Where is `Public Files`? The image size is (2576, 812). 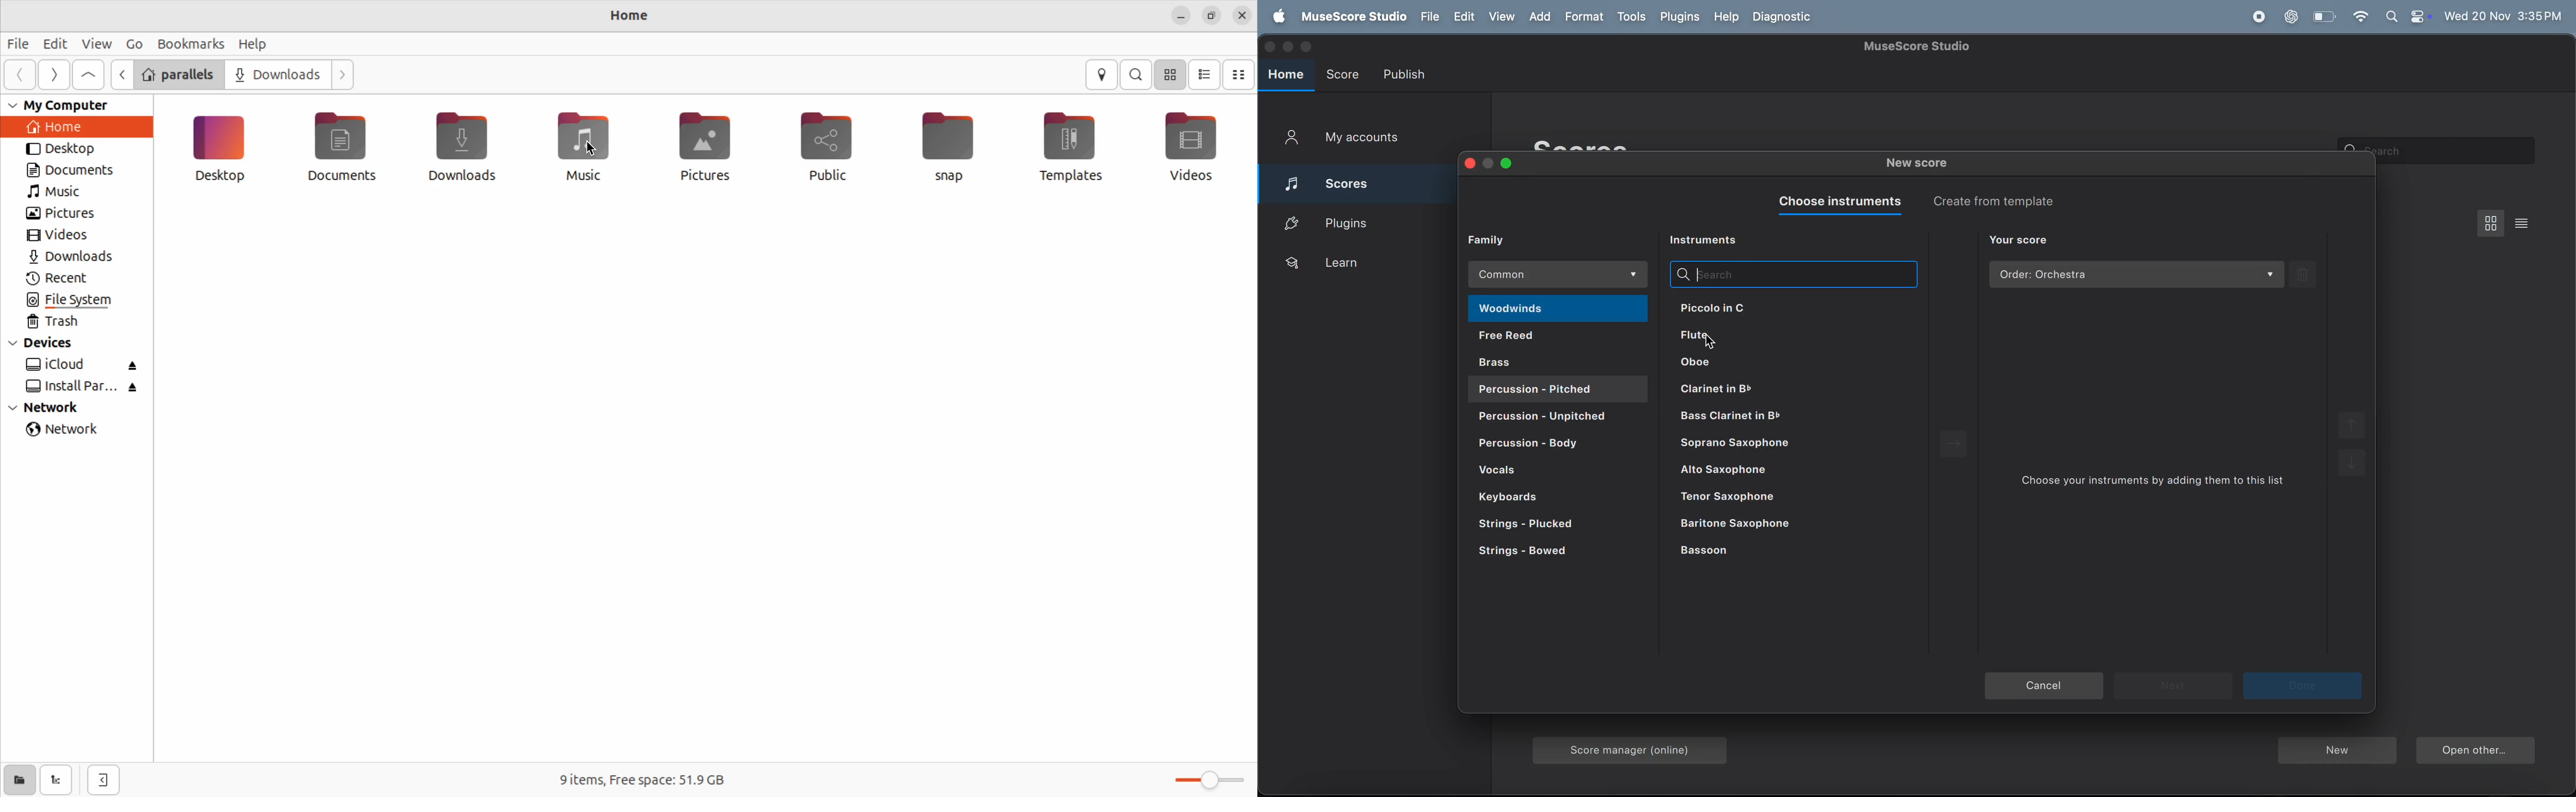 Public Files is located at coordinates (819, 144).